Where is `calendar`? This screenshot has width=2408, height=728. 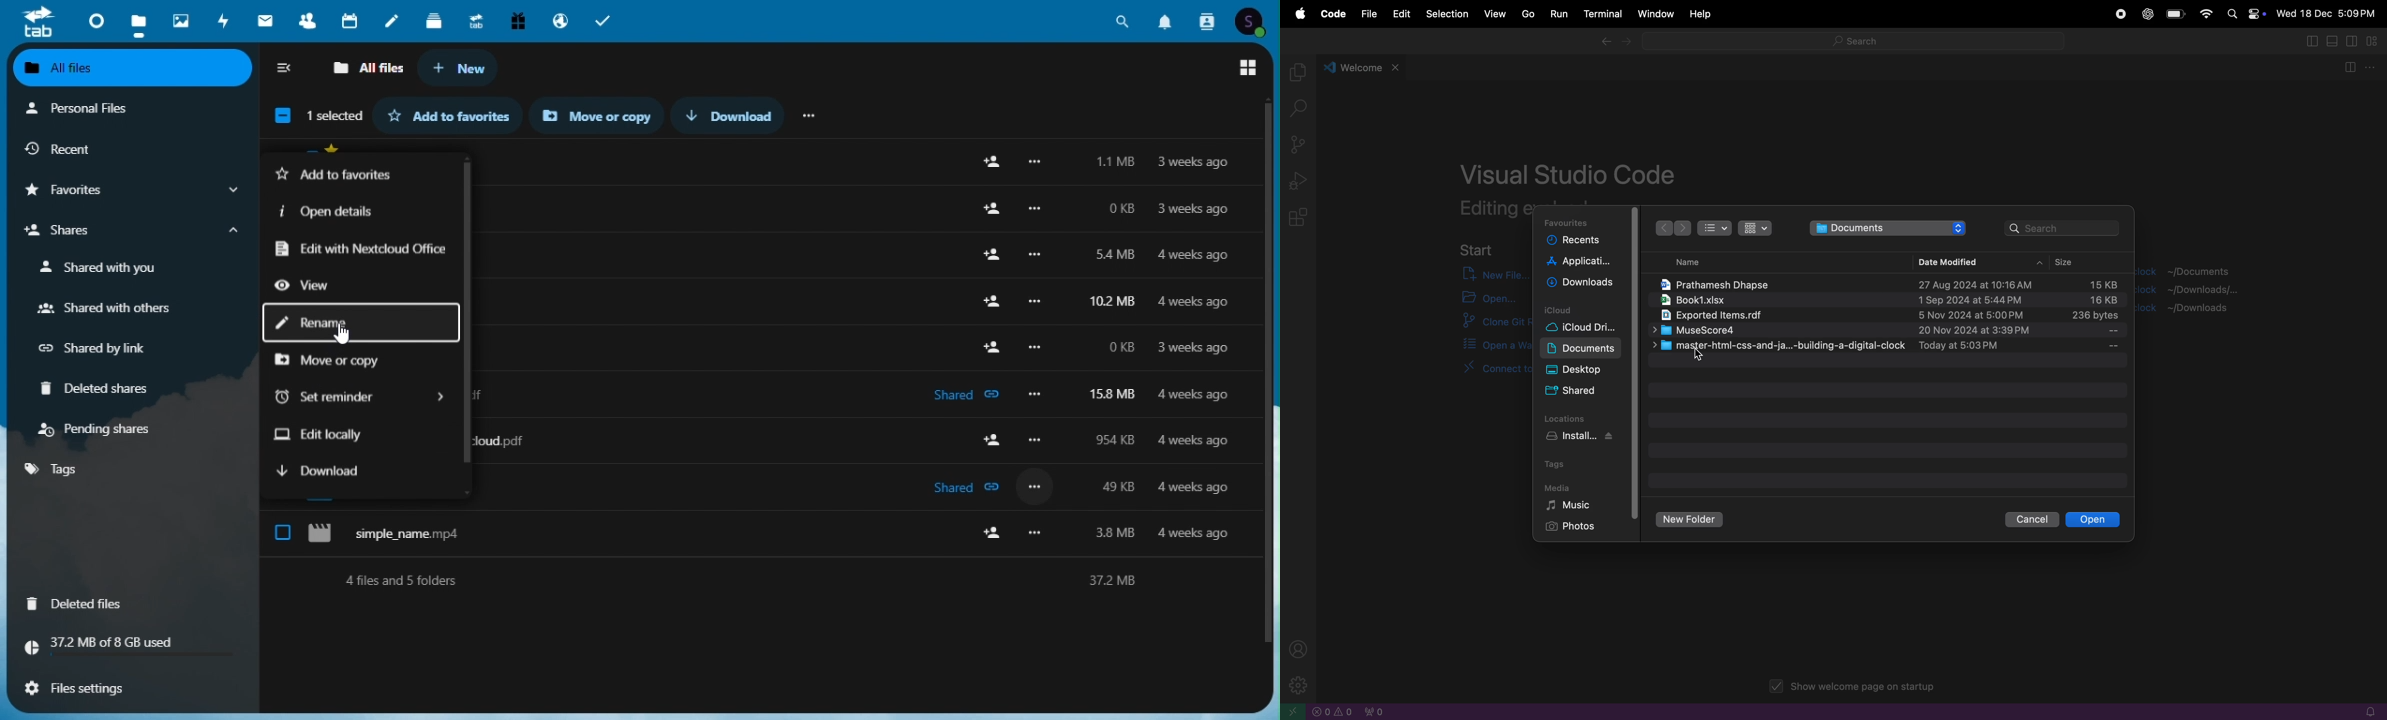 calendar is located at coordinates (352, 19).